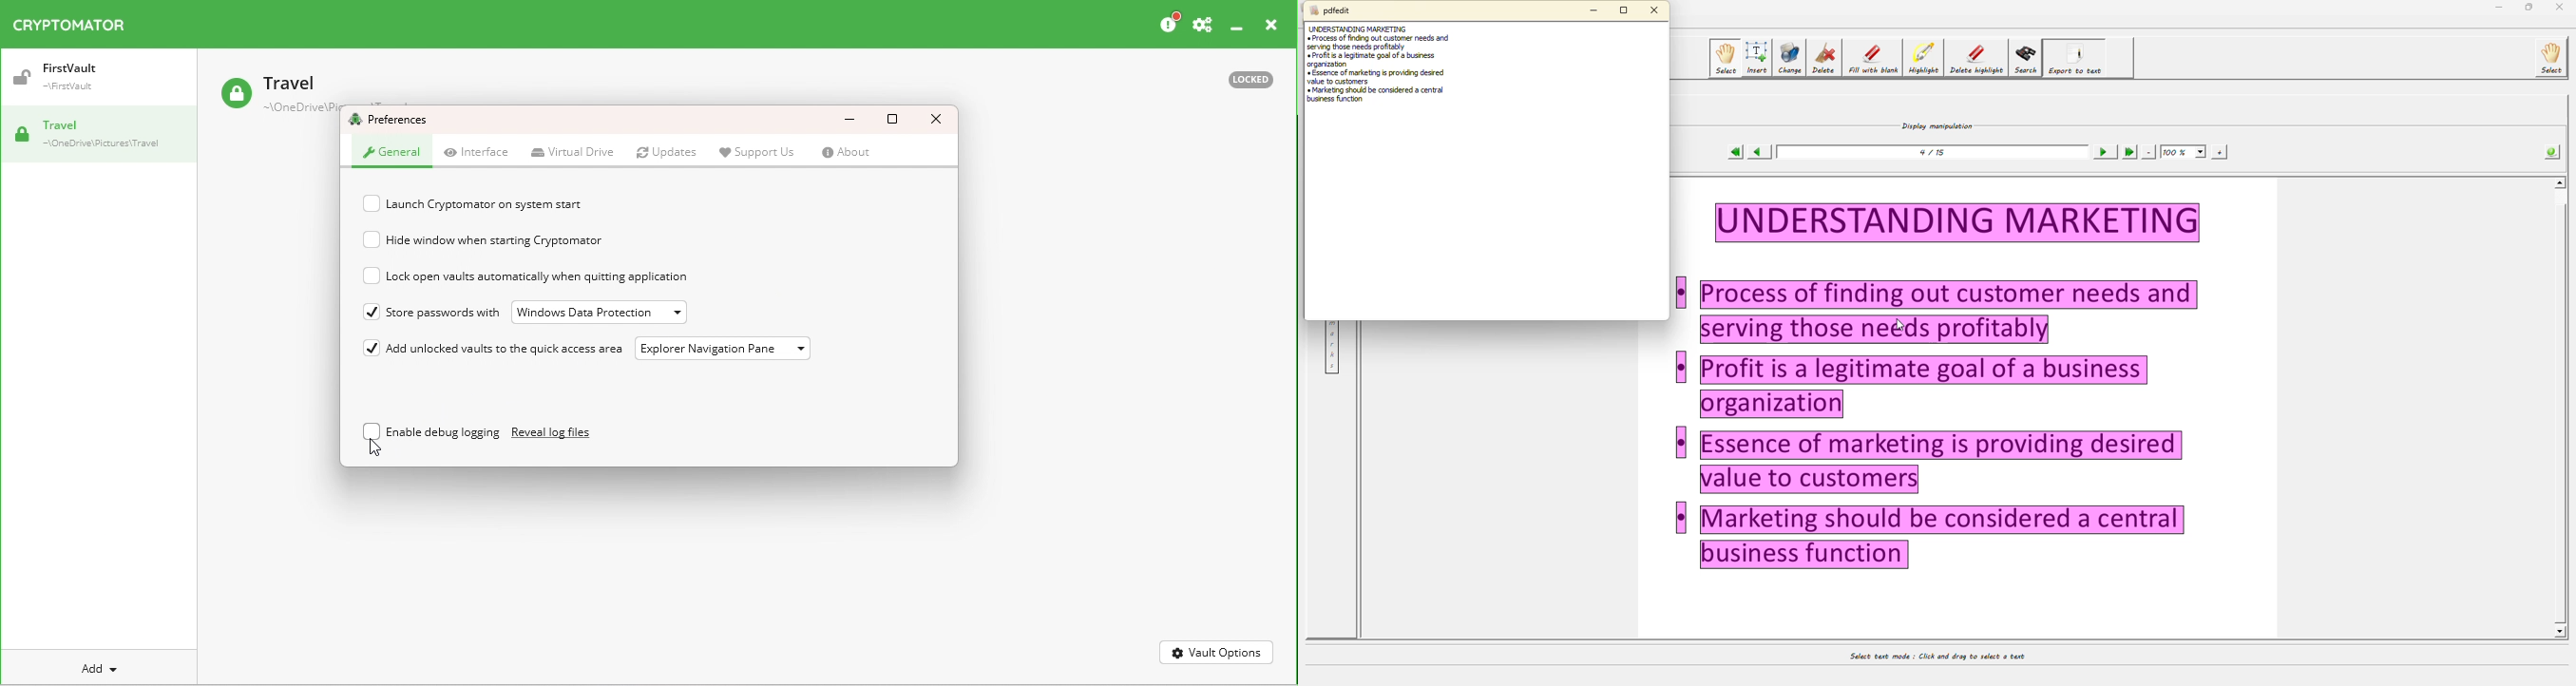  What do you see at coordinates (371, 434) in the screenshot?
I see `checkbox` at bounding box center [371, 434].